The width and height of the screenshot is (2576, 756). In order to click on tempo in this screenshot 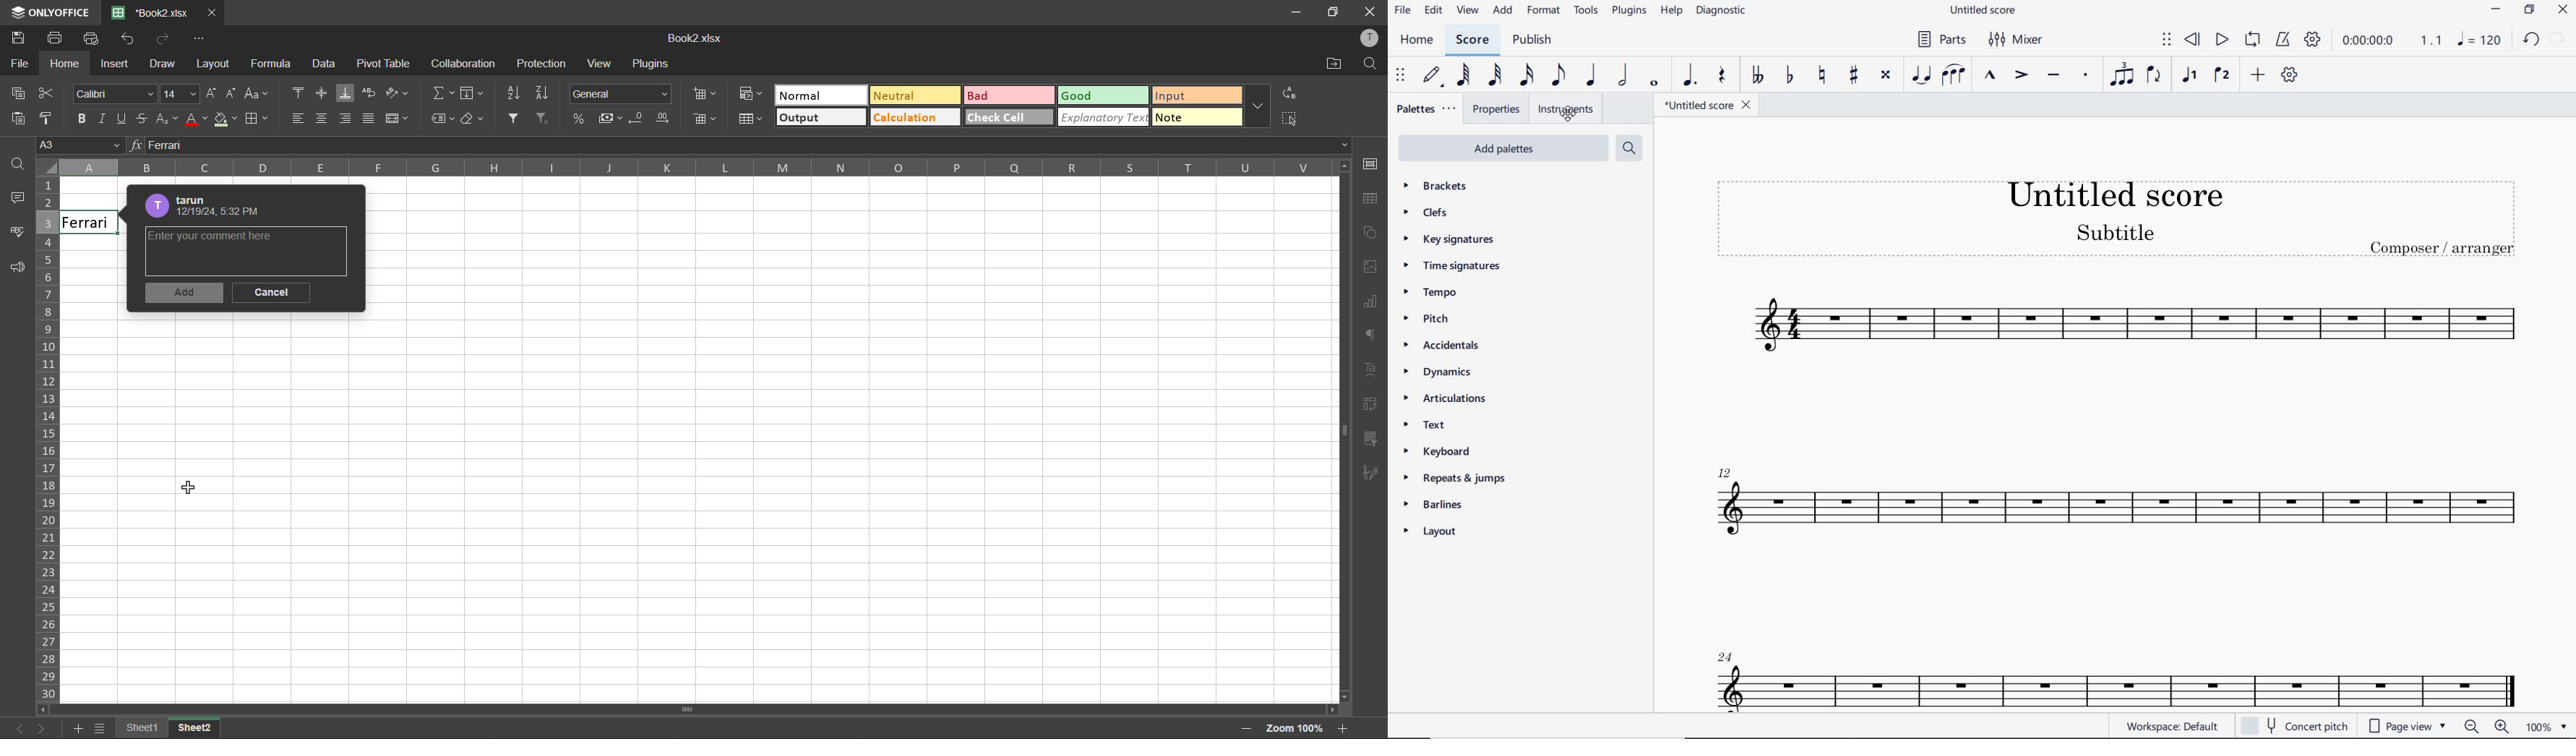, I will do `click(1432, 294)`.